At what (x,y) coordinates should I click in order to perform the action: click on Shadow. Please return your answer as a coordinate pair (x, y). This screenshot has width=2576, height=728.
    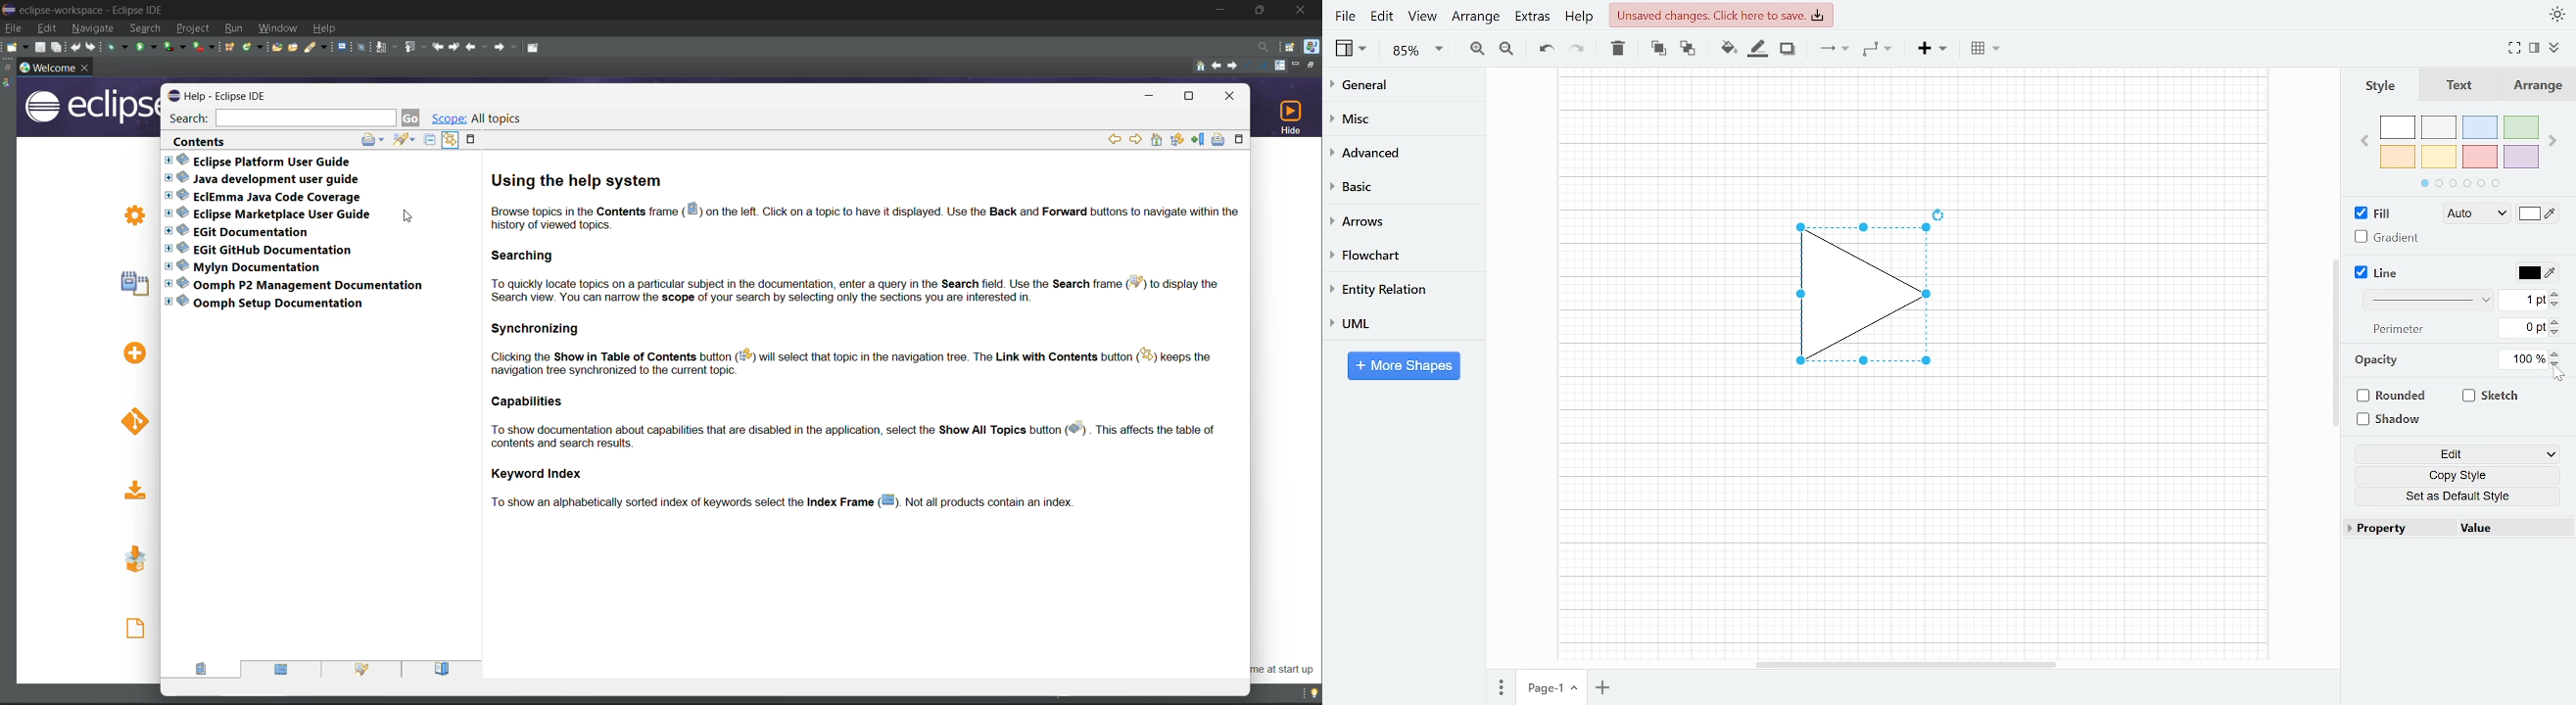
    Looking at the image, I should click on (1788, 49).